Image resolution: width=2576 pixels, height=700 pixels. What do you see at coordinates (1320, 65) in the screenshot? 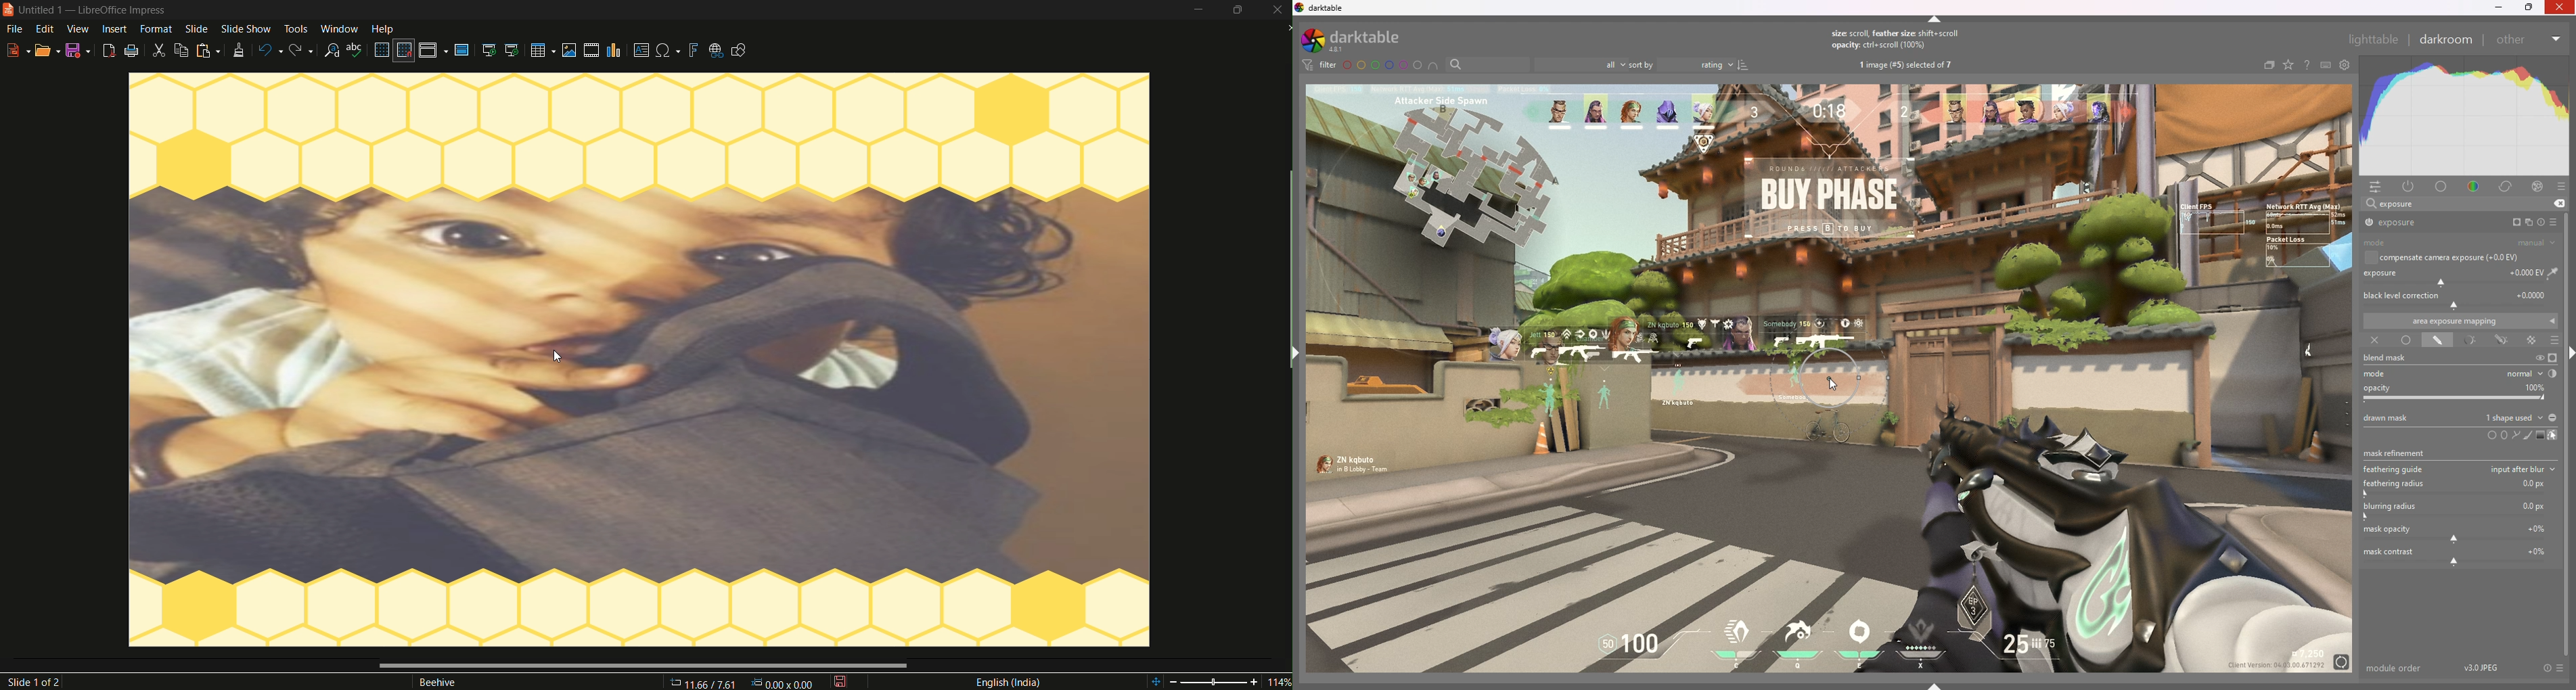
I see `filter` at bounding box center [1320, 65].